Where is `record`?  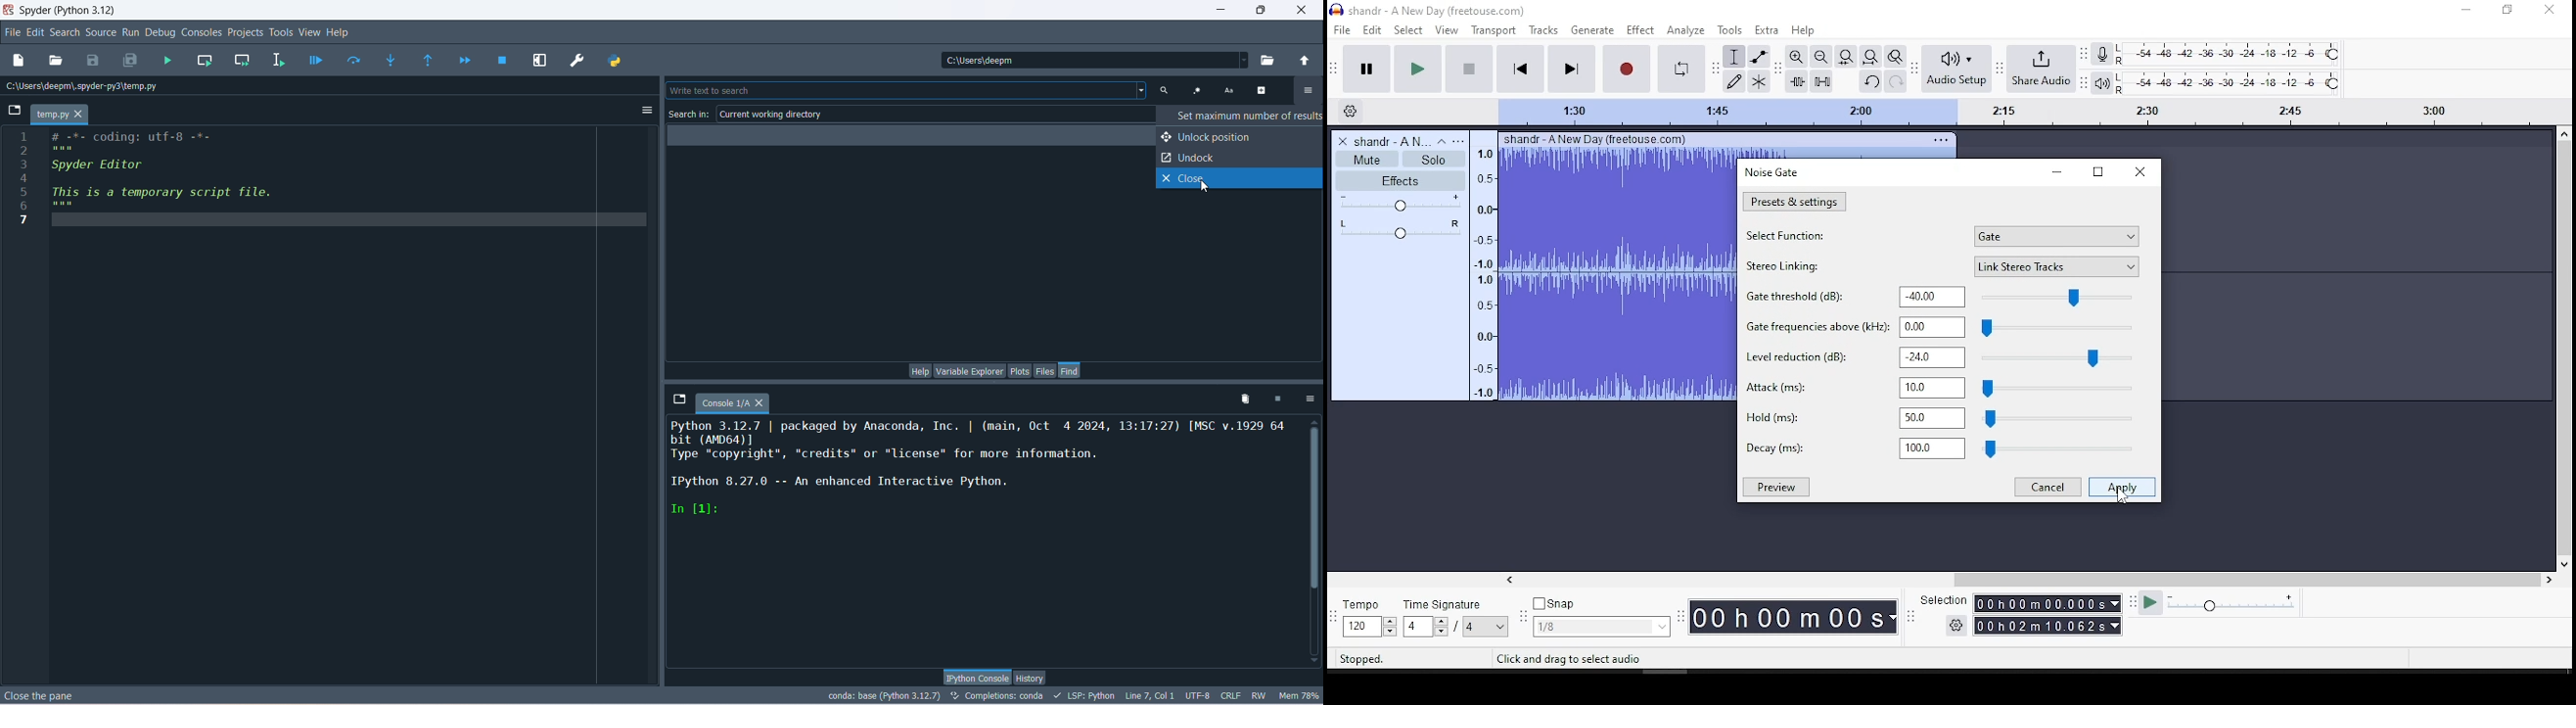 record is located at coordinates (1627, 70).